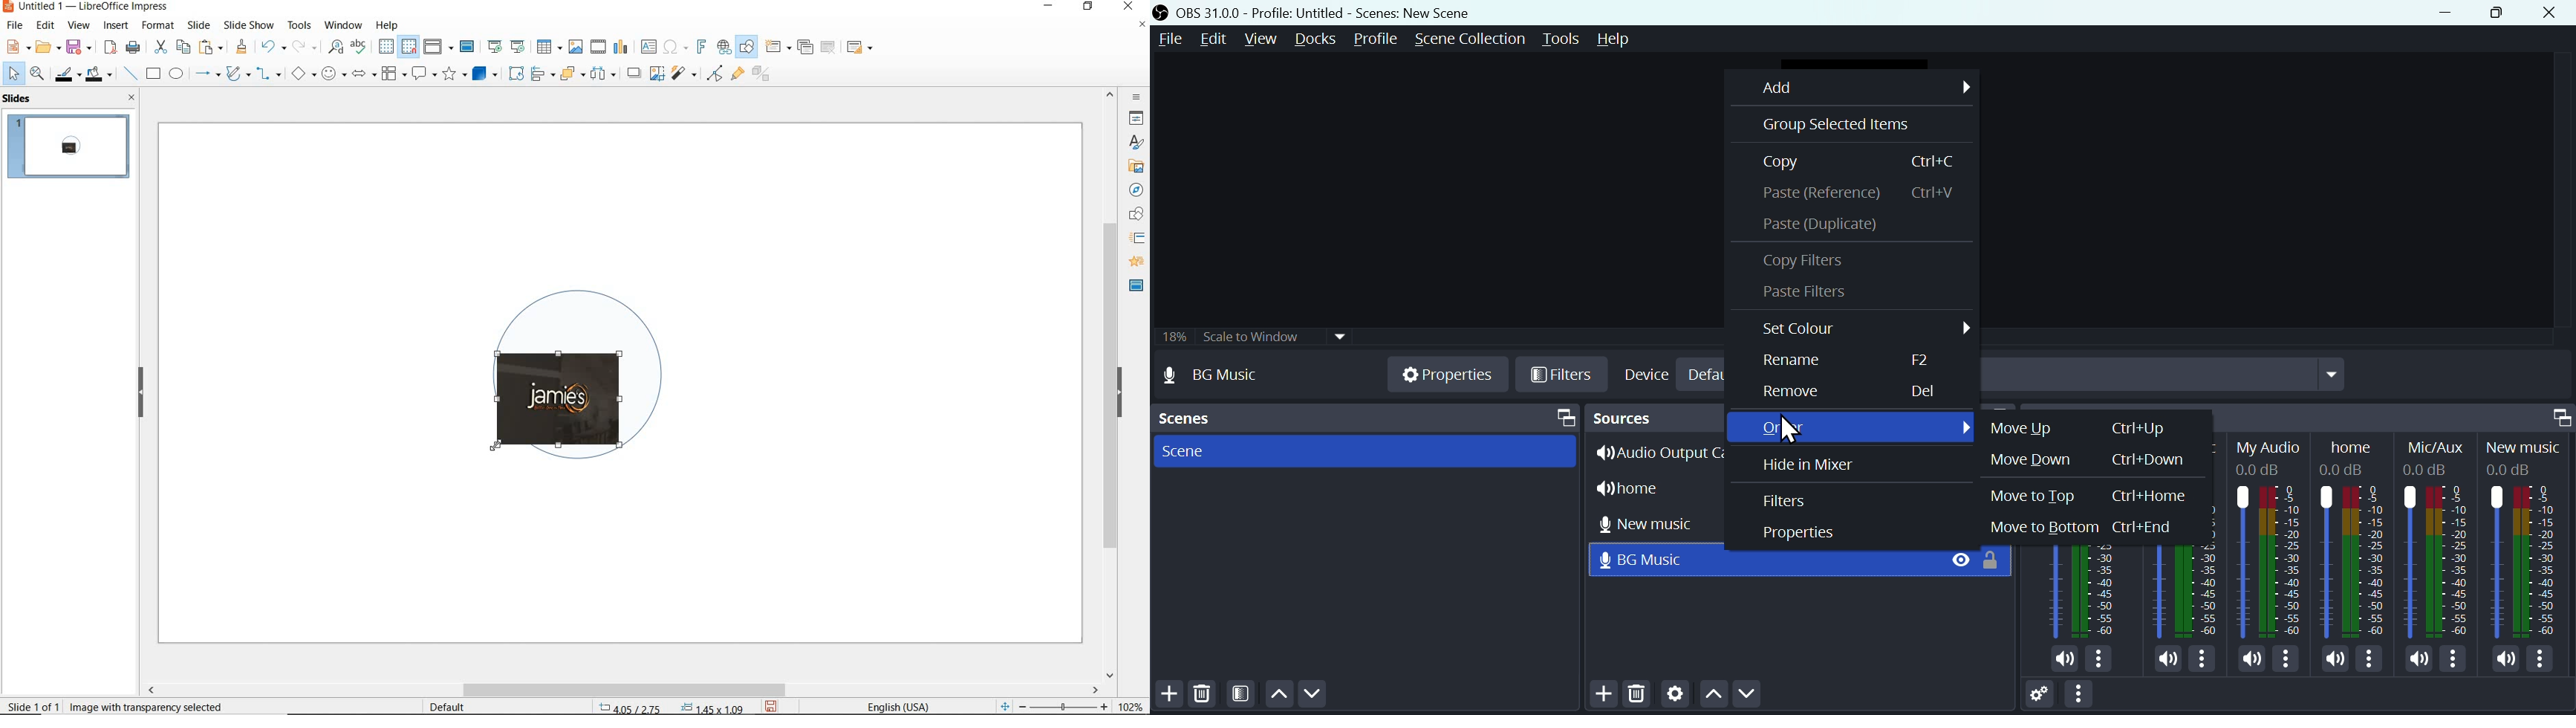 The width and height of the screenshot is (2576, 728). Describe the element at coordinates (597, 46) in the screenshot. I see `insert video` at that location.